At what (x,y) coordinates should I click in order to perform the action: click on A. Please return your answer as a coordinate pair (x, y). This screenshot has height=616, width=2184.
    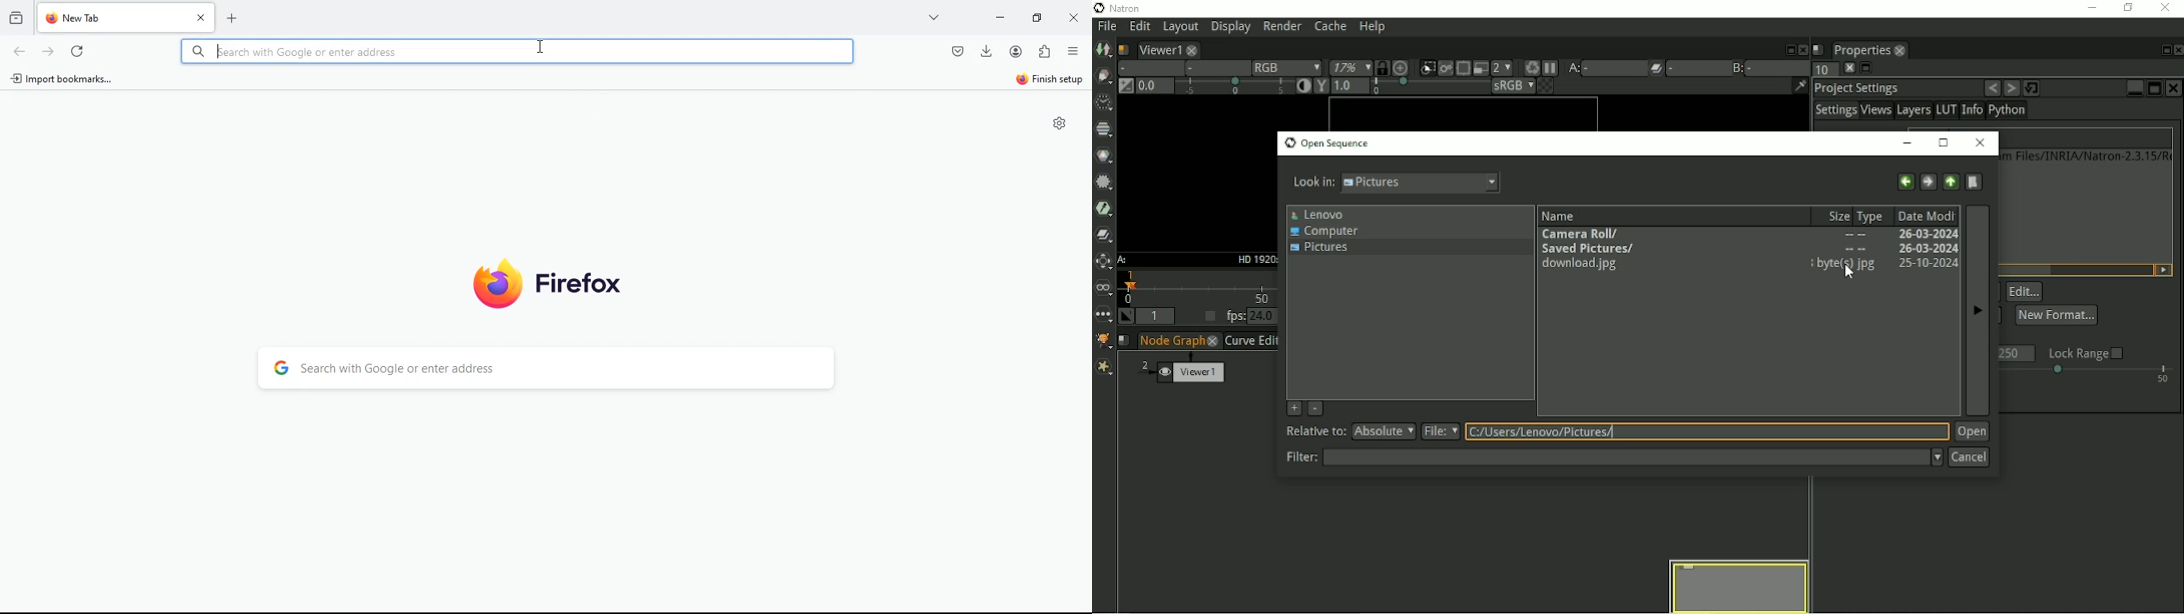
    Looking at the image, I should click on (1123, 260).